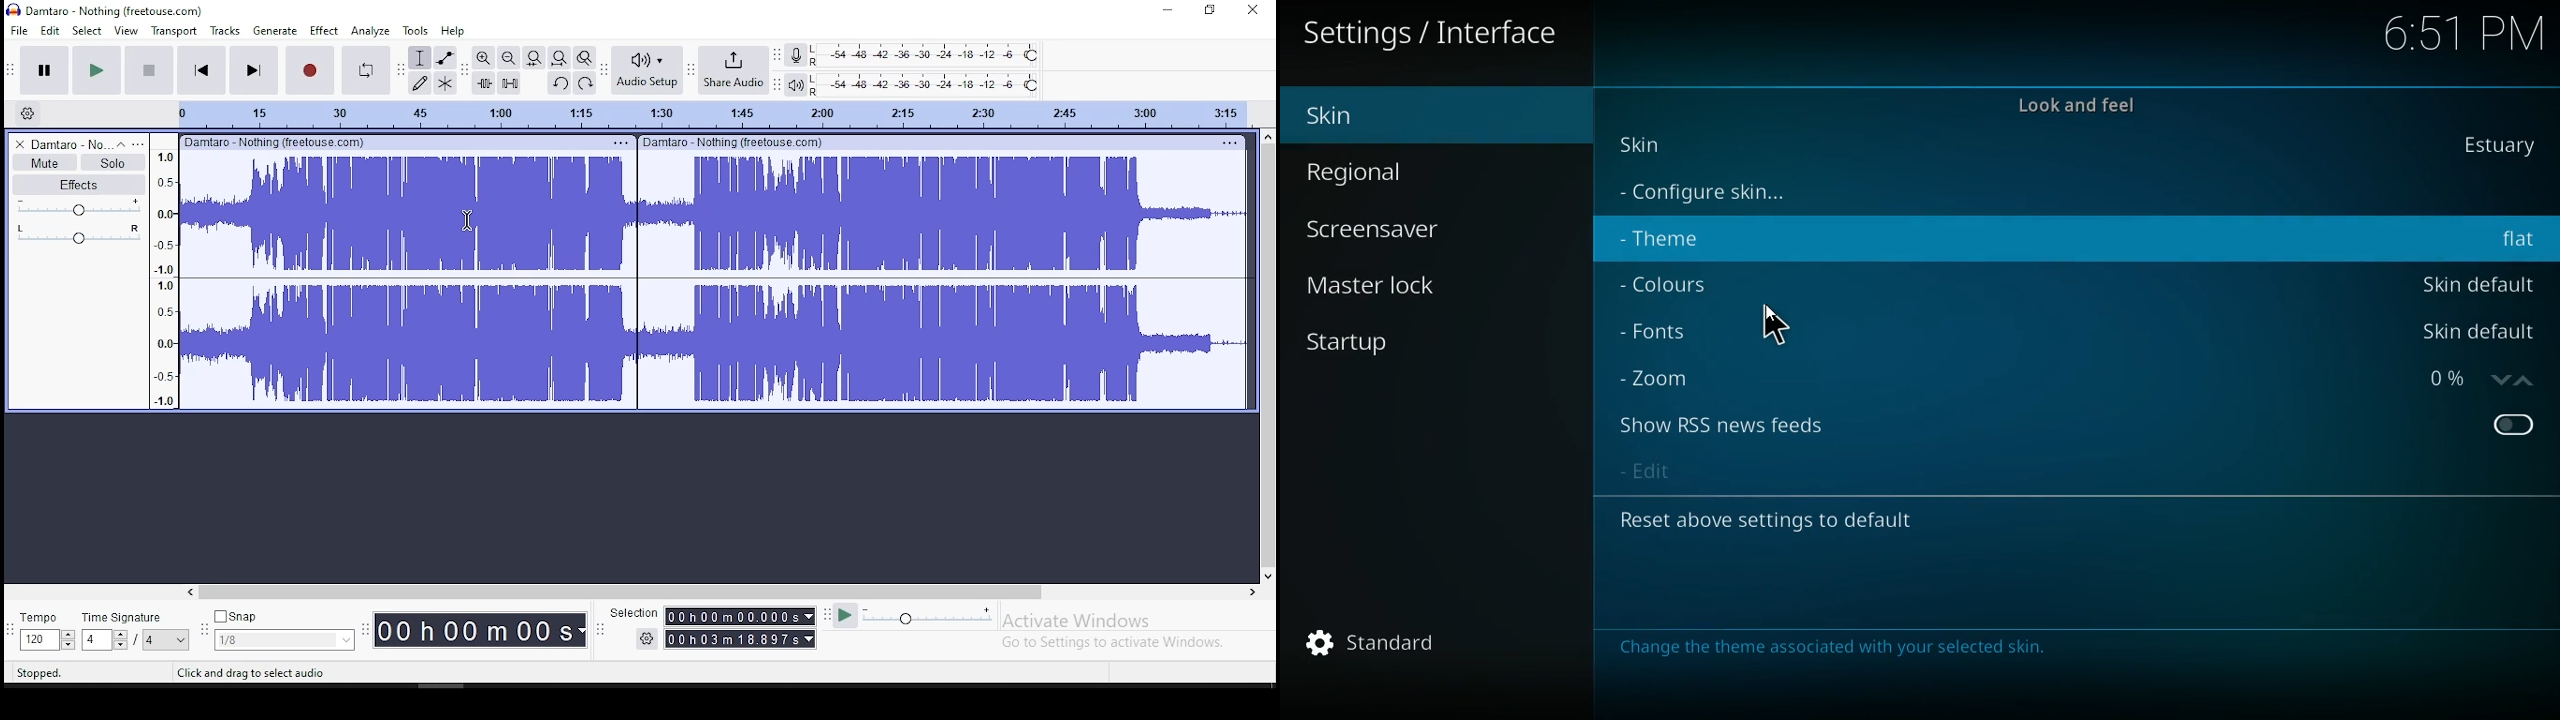 Image resolution: width=2576 pixels, height=728 pixels. Describe the element at coordinates (1831, 646) in the screenshot. I see `message` at that location.